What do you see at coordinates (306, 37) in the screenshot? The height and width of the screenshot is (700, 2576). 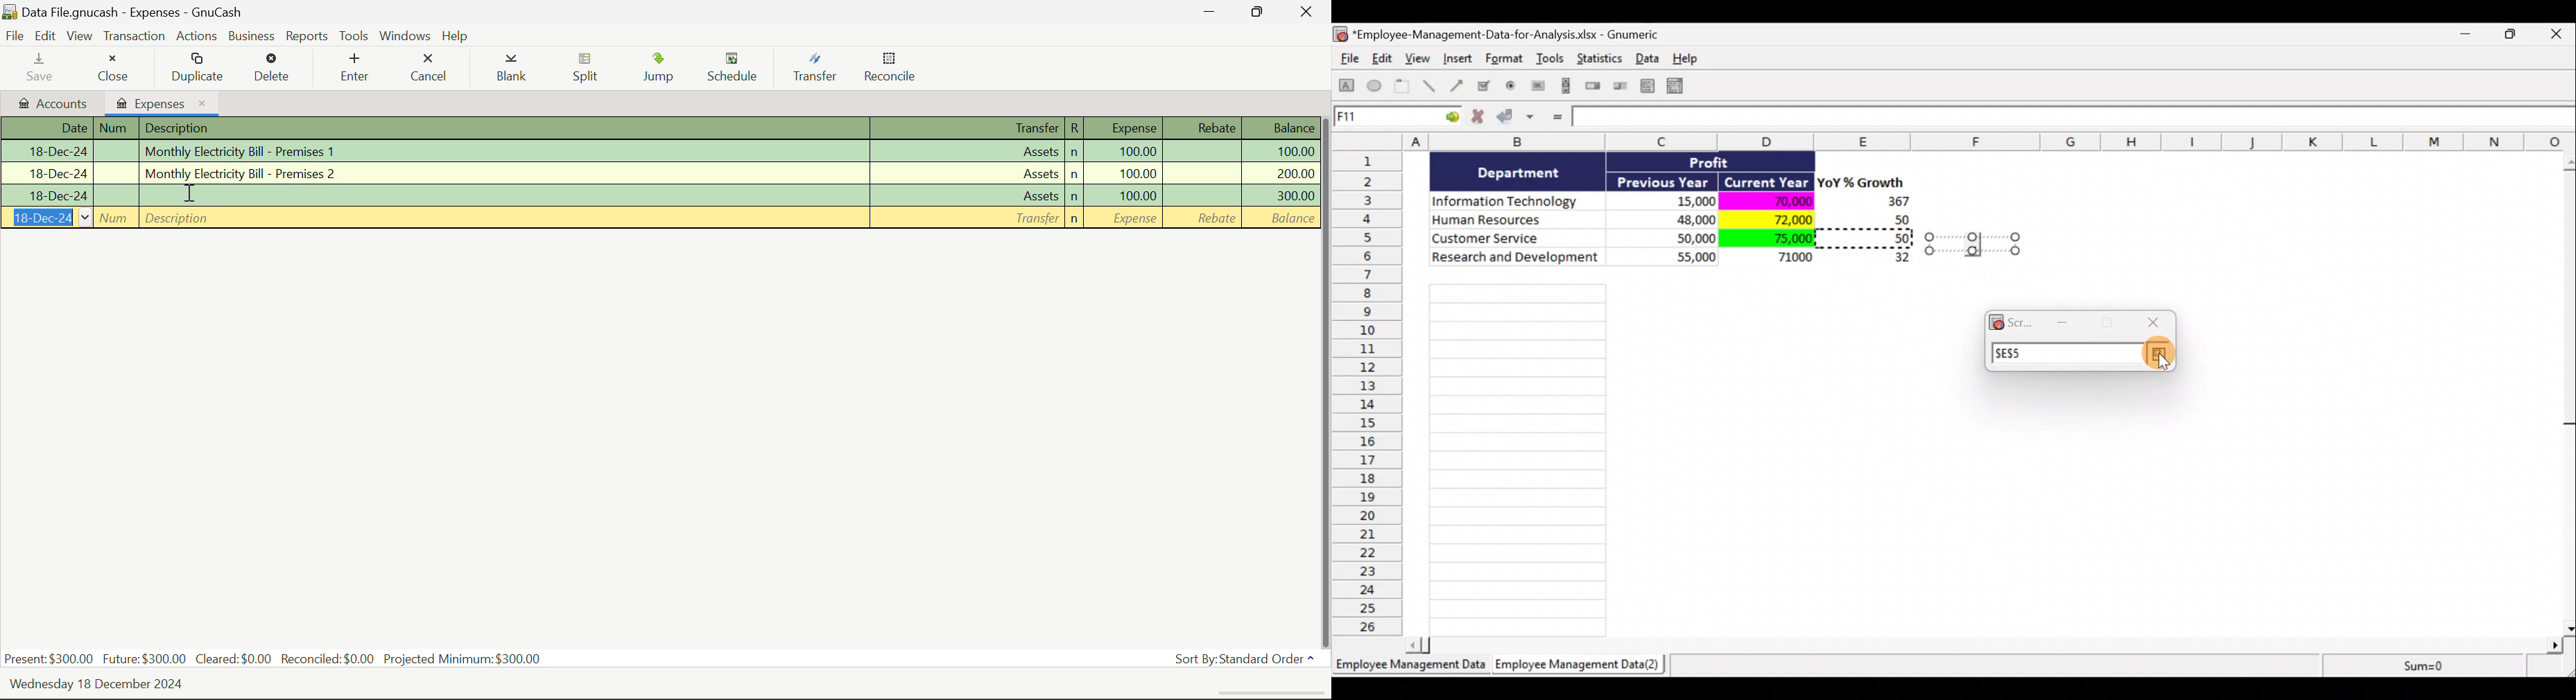 I see `Reports` at bounding box center [306, 37].